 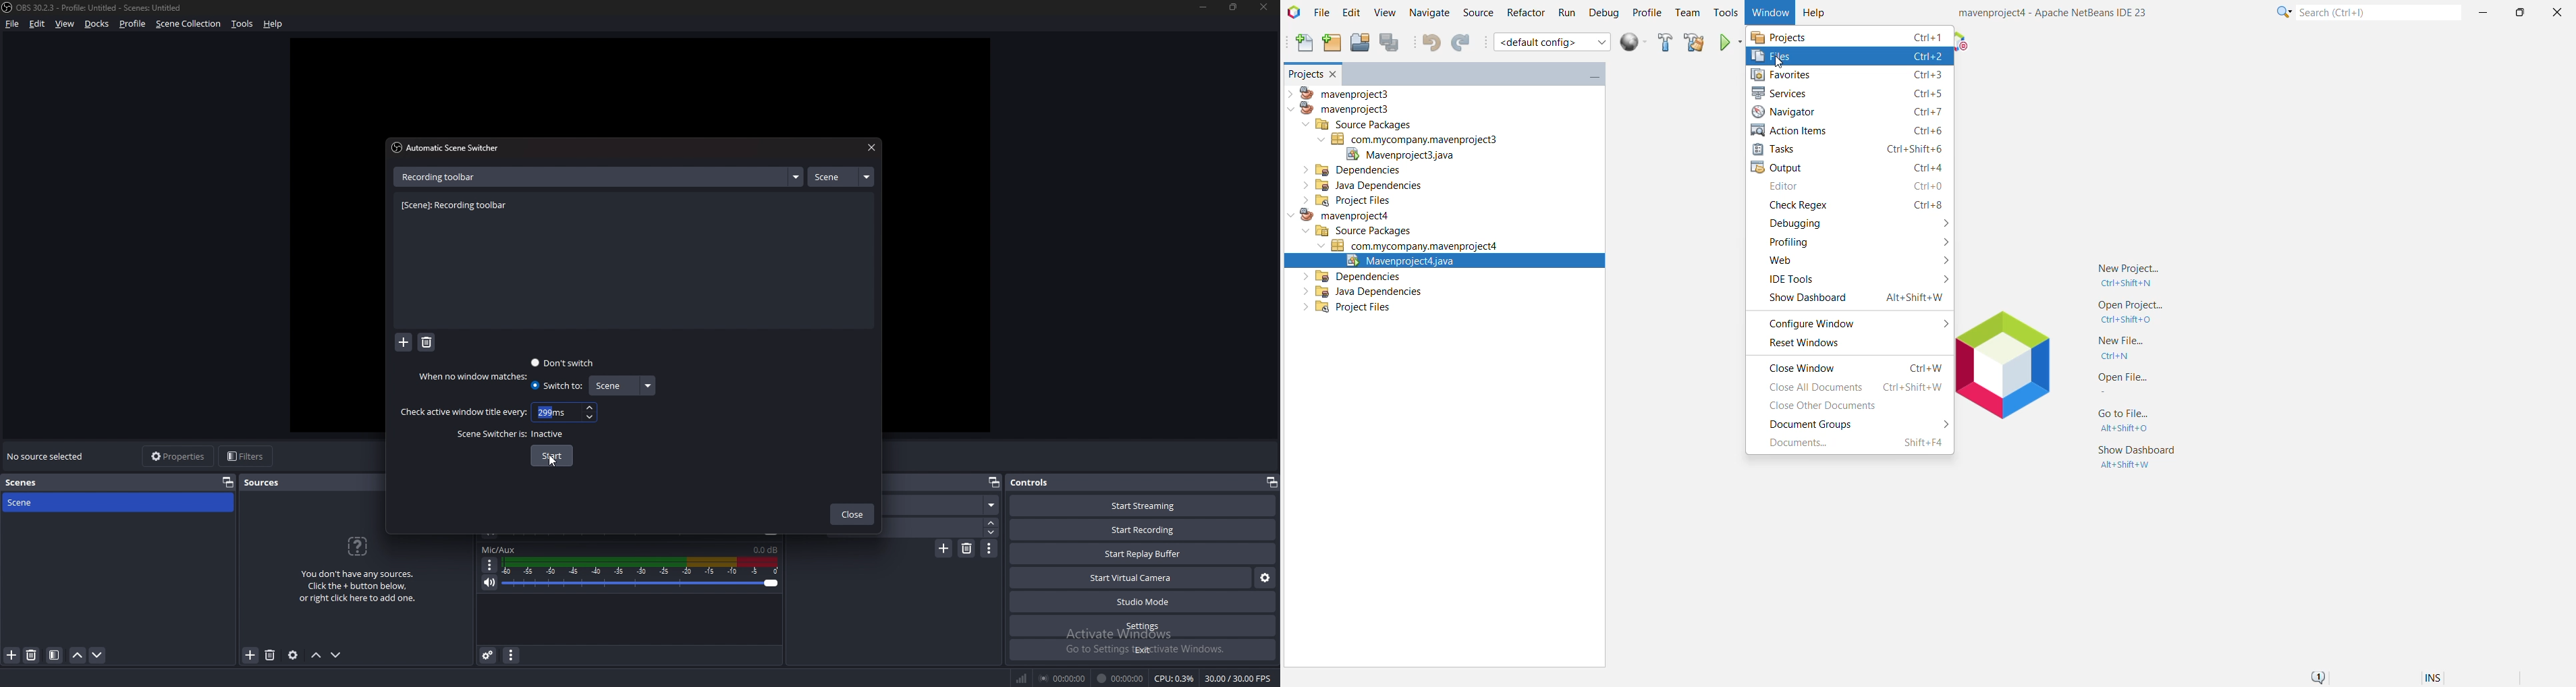 I want to click on increase time, so click(x=590, y=408).